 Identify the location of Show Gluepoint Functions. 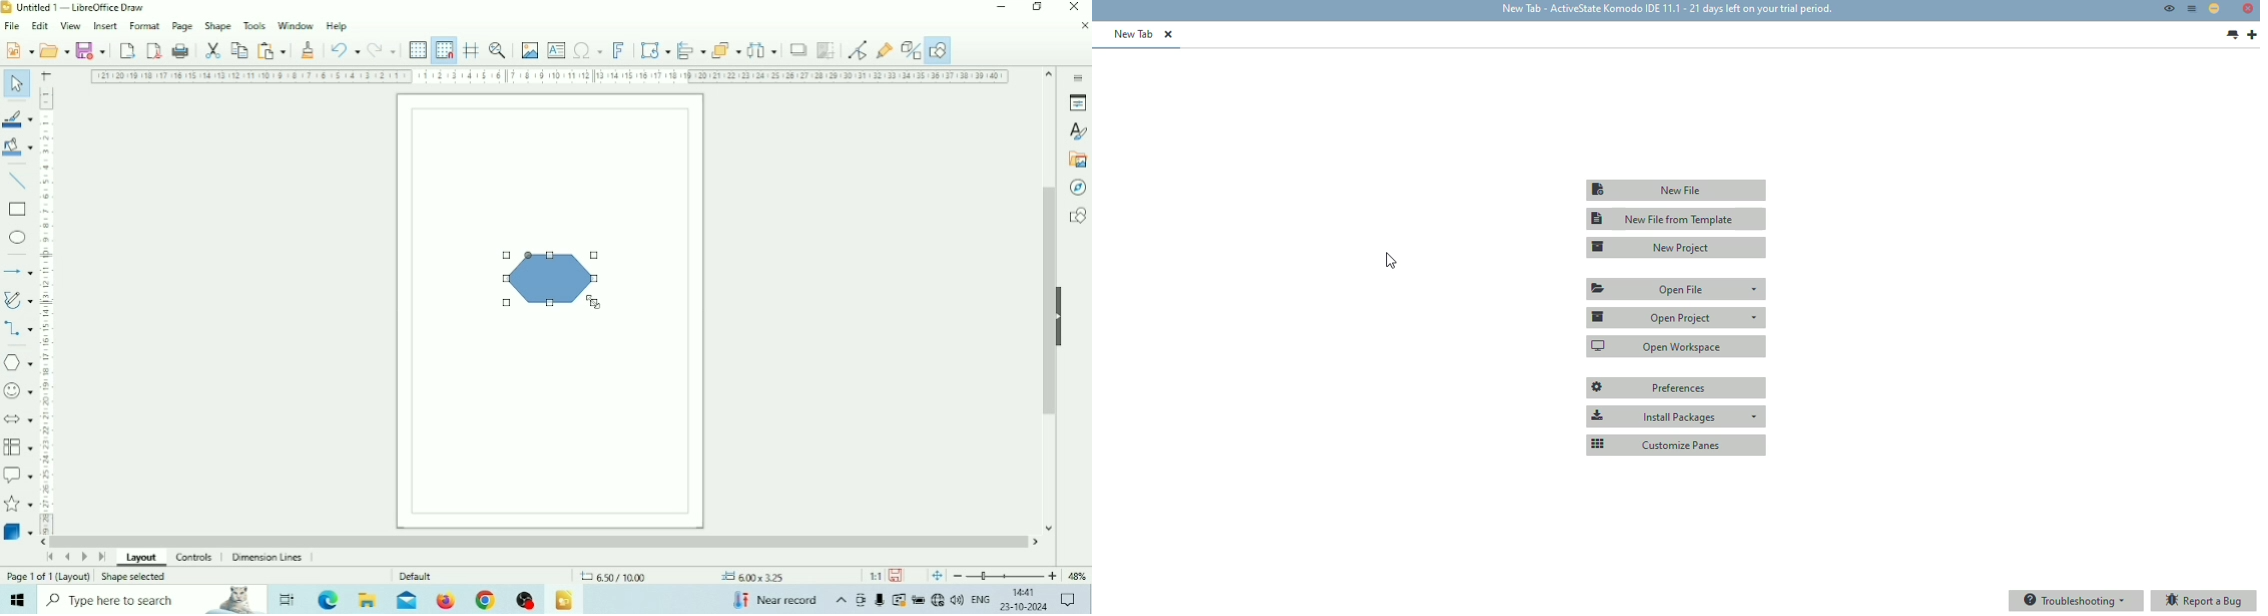
(884, 51).